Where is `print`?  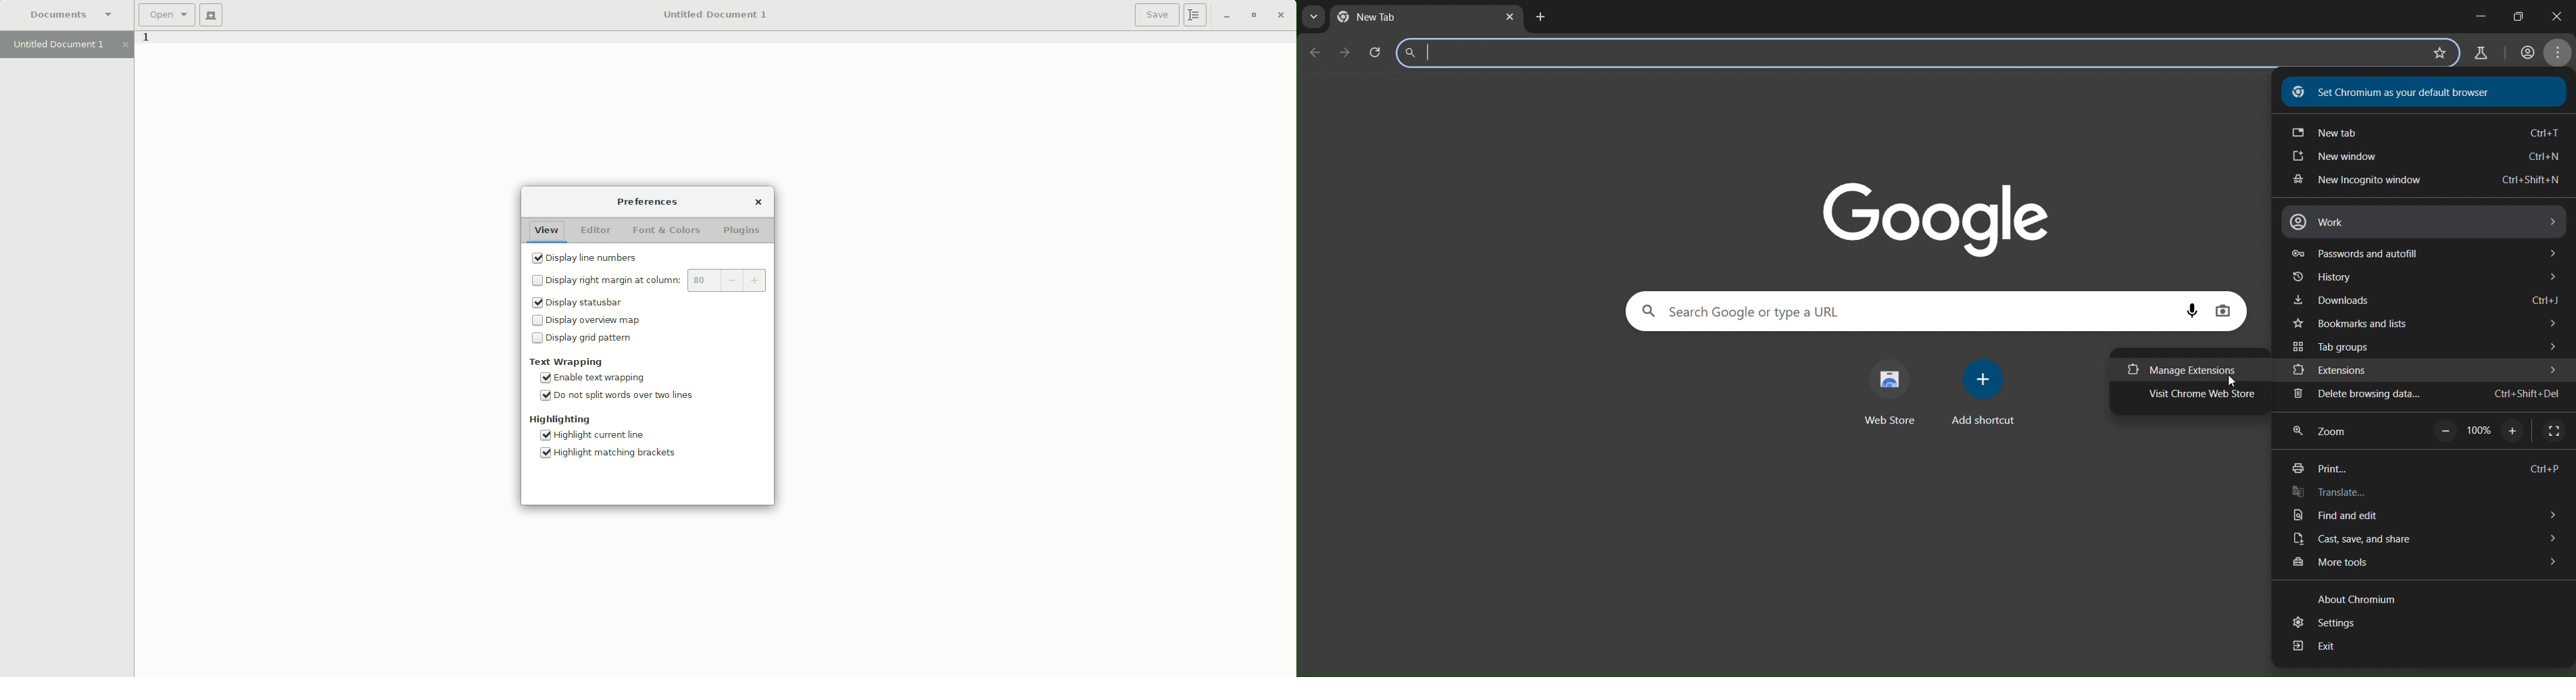 print is located at coordinates (2431, 466).